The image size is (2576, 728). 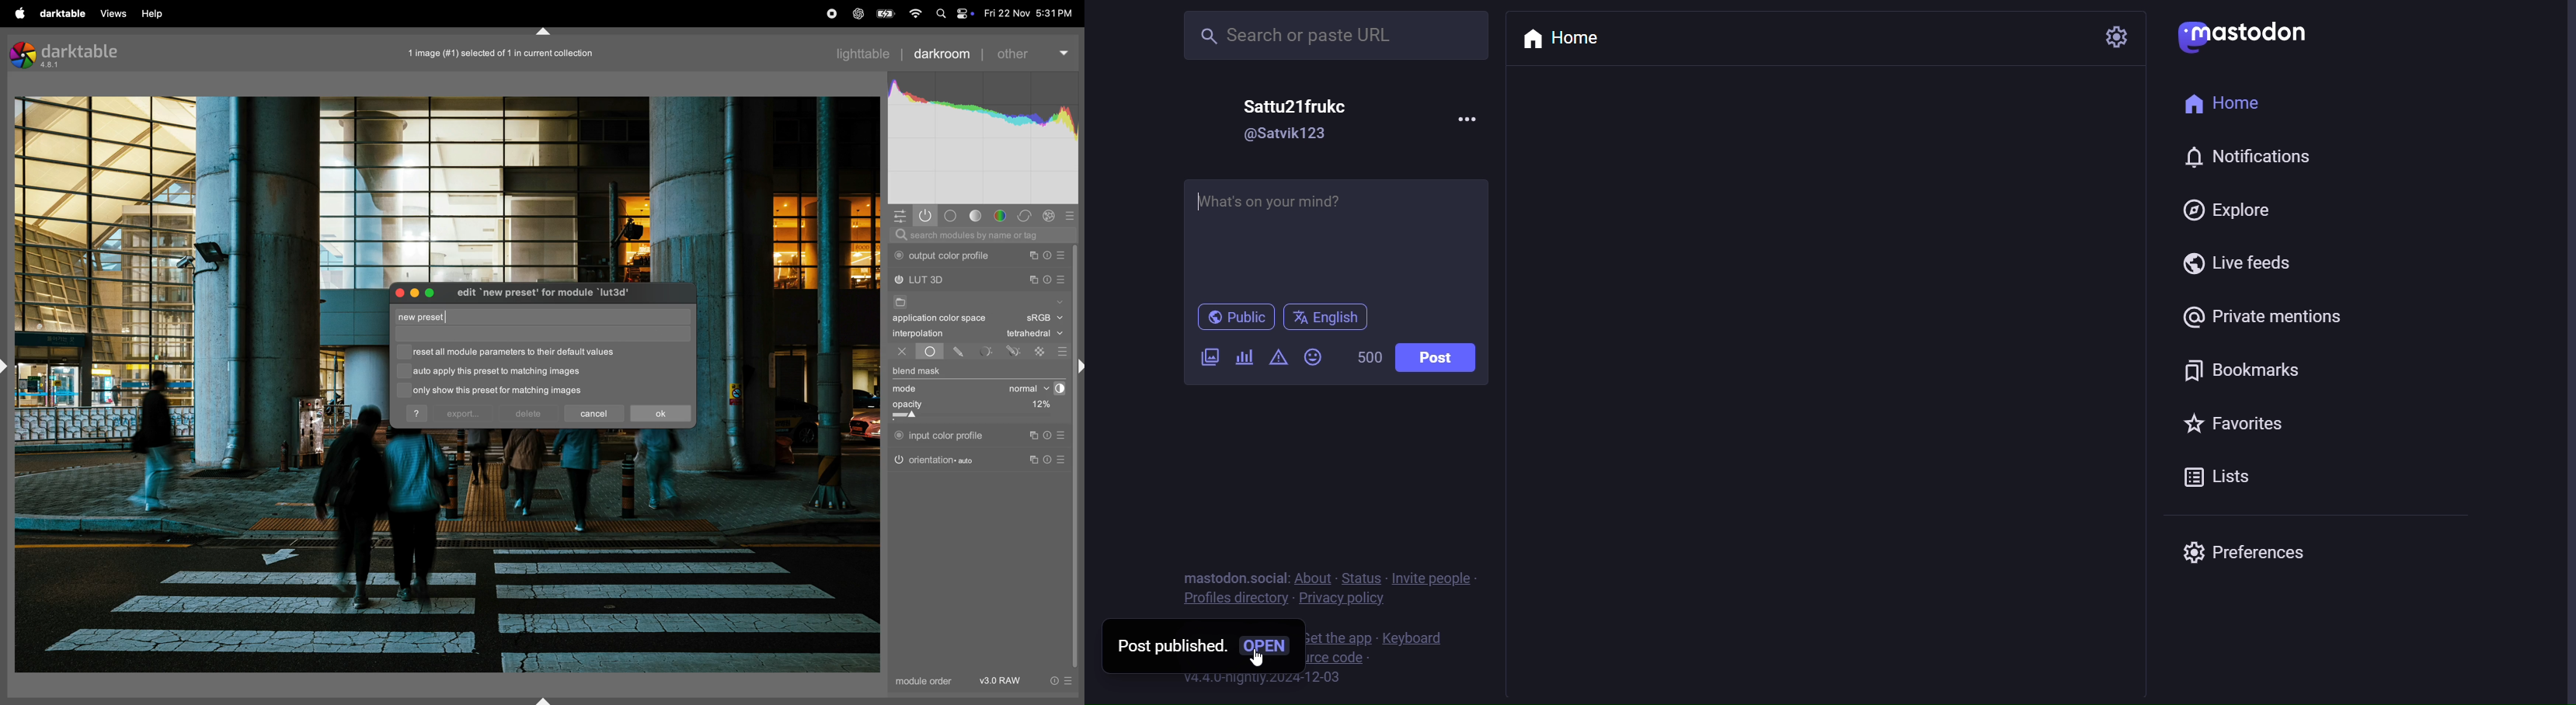 What do you see at coordinates (1039, 406) in the screenshot?
I see `12%` at bounding box center [1039, 406].